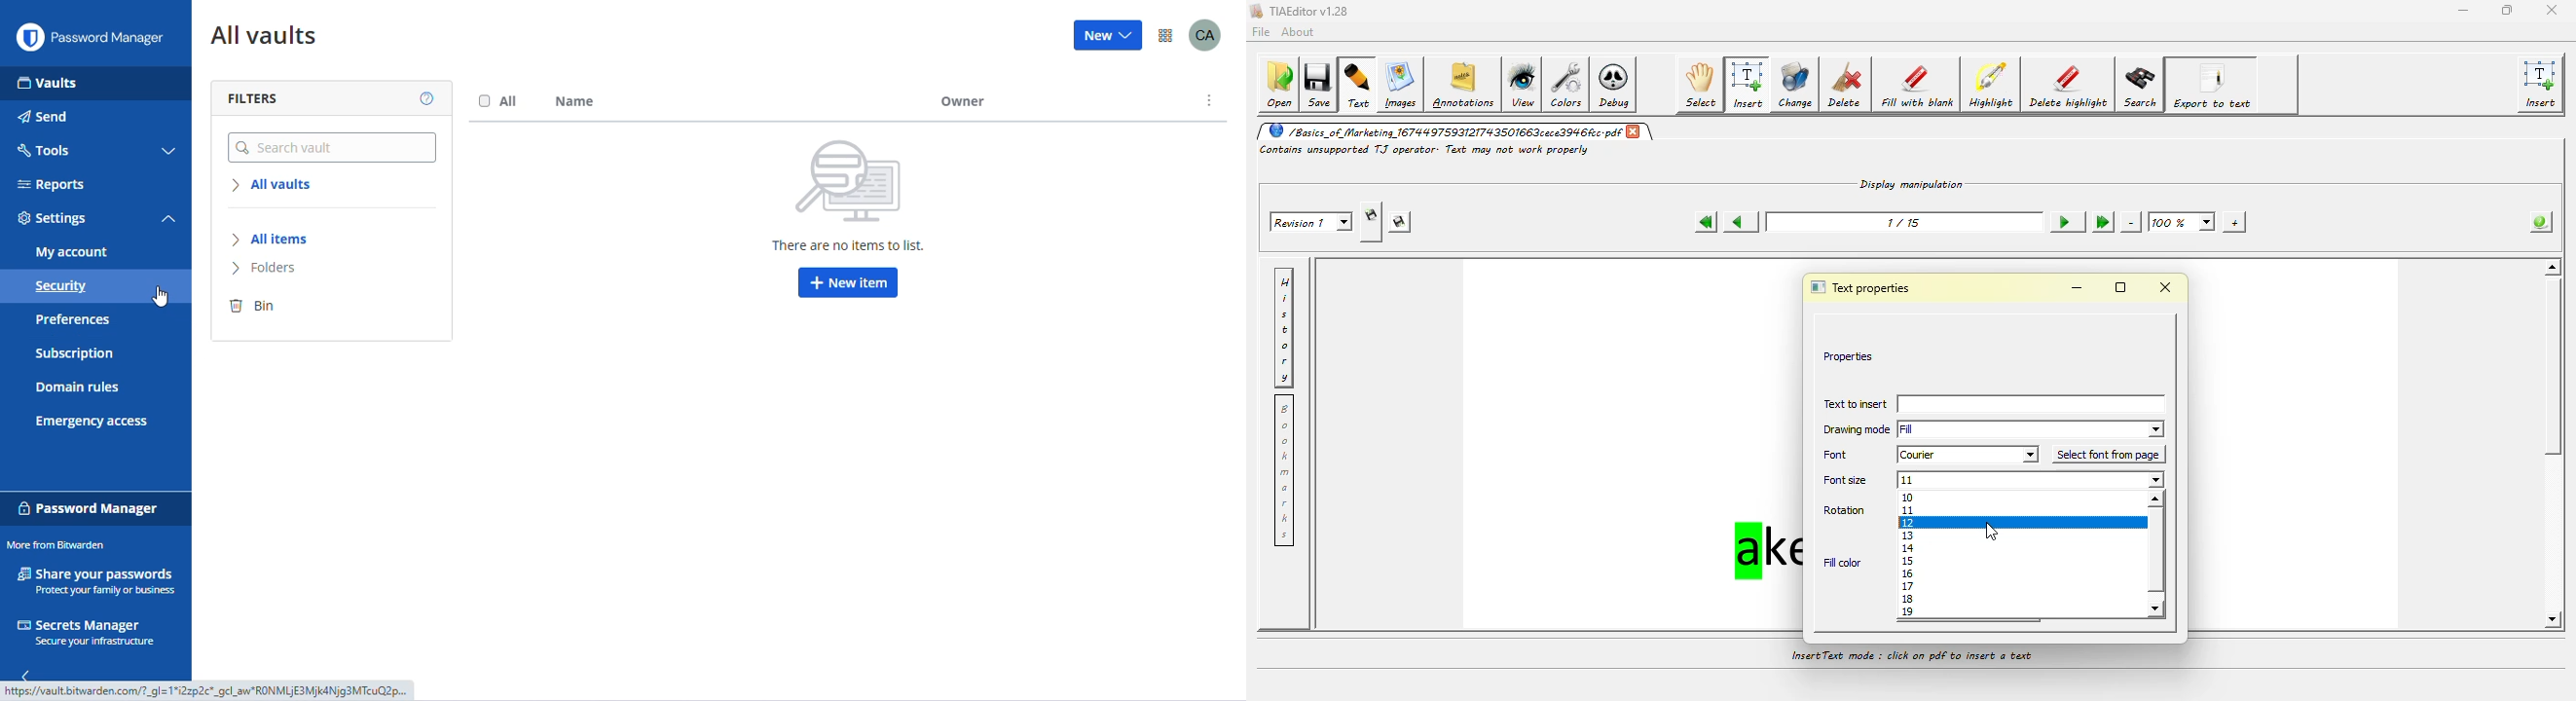 The width and height of the screenshot is (2576, 728). I want to click on minimize, so click(2461, 9).